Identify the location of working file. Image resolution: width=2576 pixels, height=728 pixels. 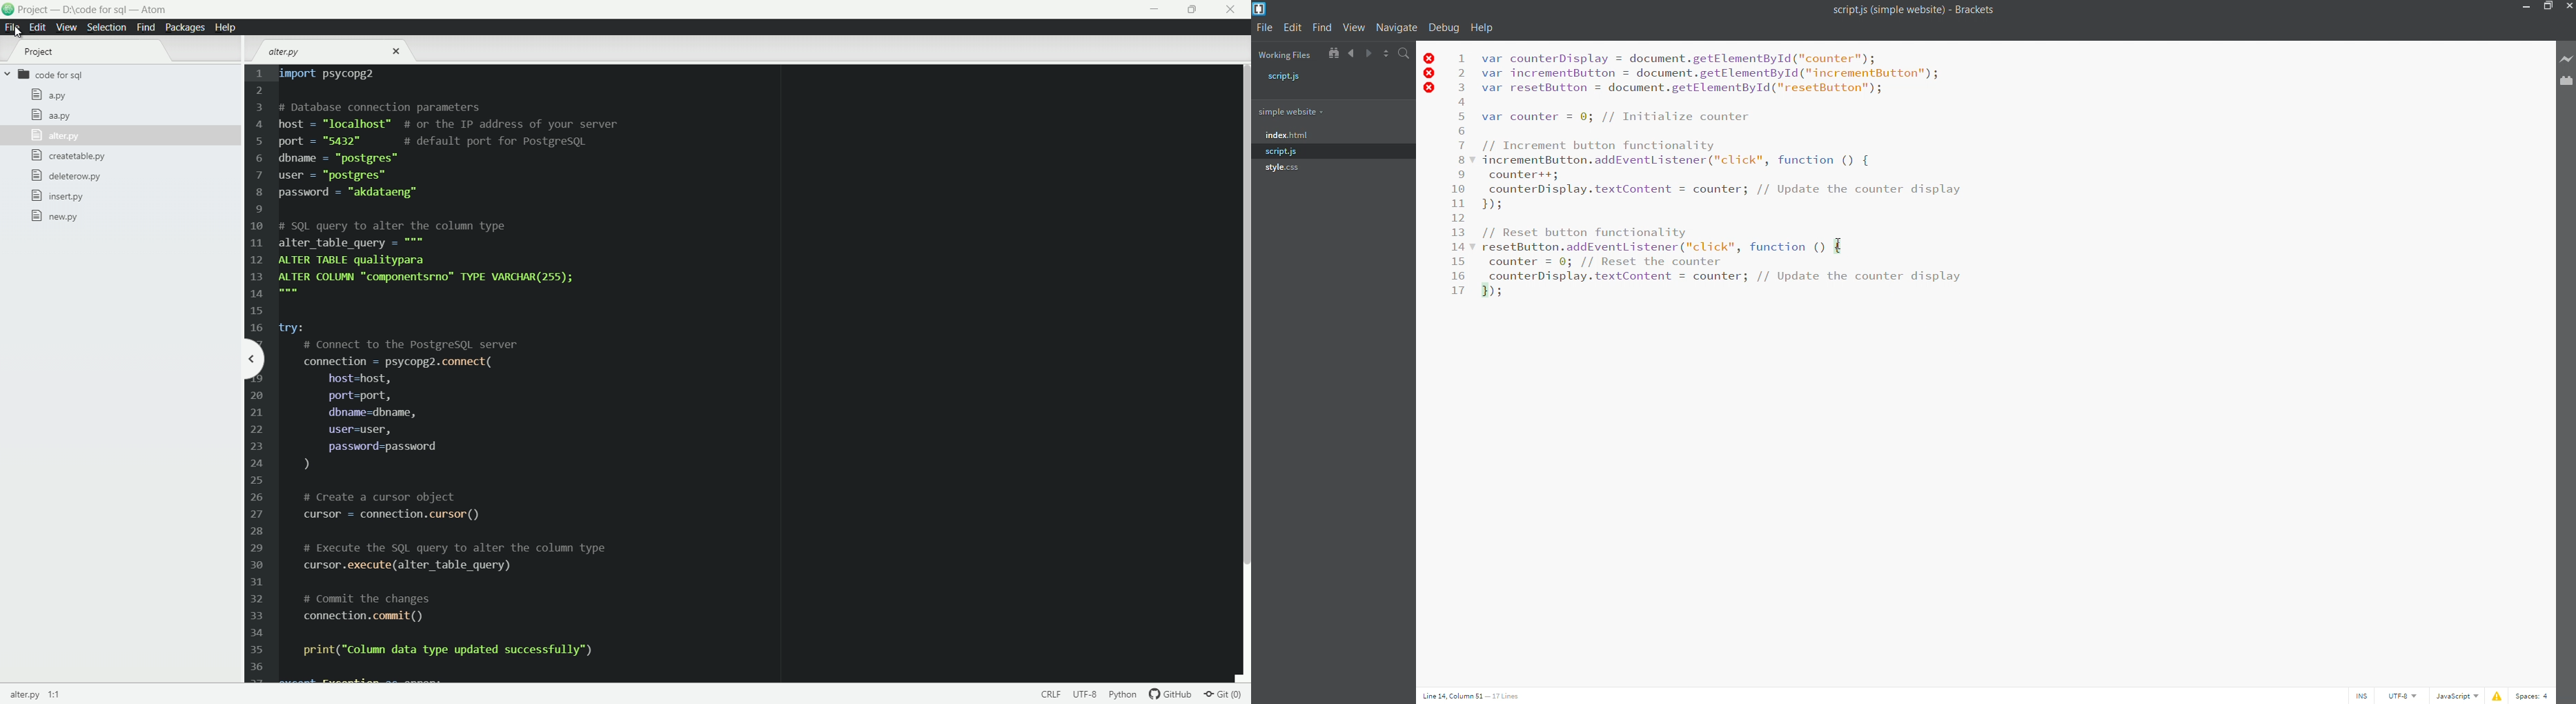
(1285, 55).